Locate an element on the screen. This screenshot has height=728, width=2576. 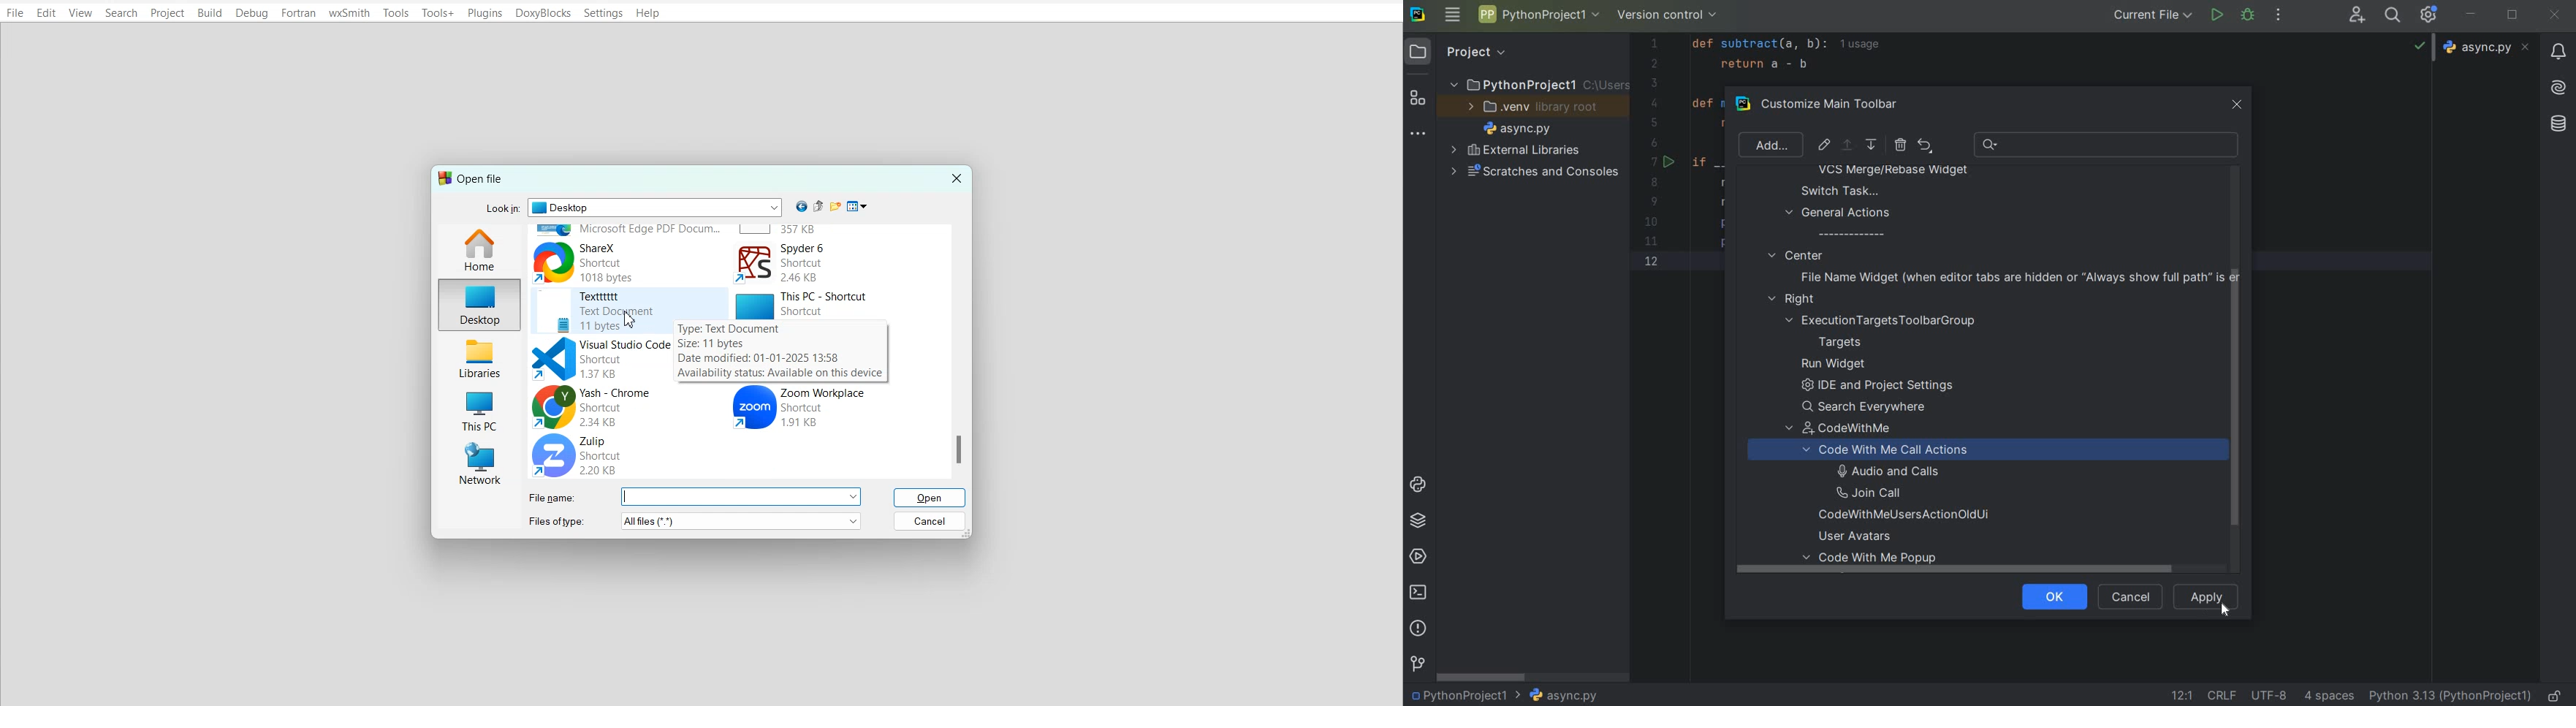
wxSmith is located at coordinates (350, 12).